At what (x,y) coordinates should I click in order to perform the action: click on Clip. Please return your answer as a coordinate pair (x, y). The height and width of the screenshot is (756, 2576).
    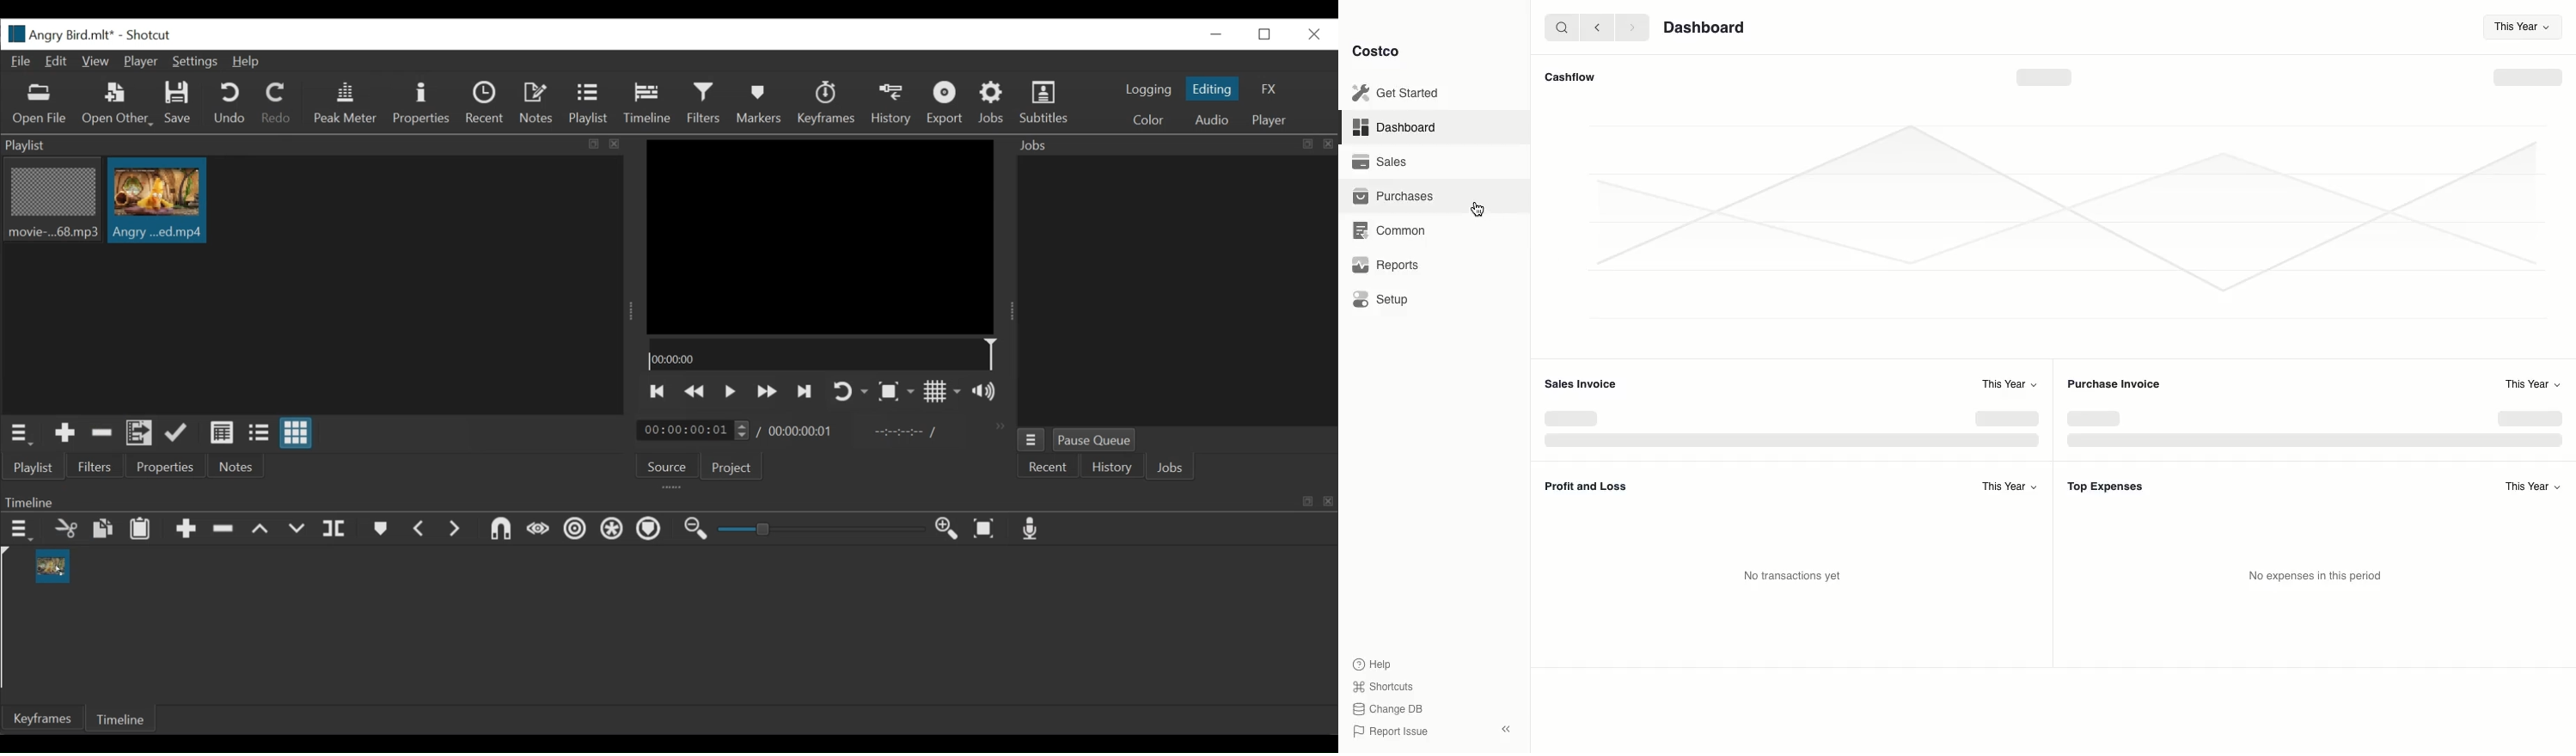
    Looking at the image, I should click on (52, 565).